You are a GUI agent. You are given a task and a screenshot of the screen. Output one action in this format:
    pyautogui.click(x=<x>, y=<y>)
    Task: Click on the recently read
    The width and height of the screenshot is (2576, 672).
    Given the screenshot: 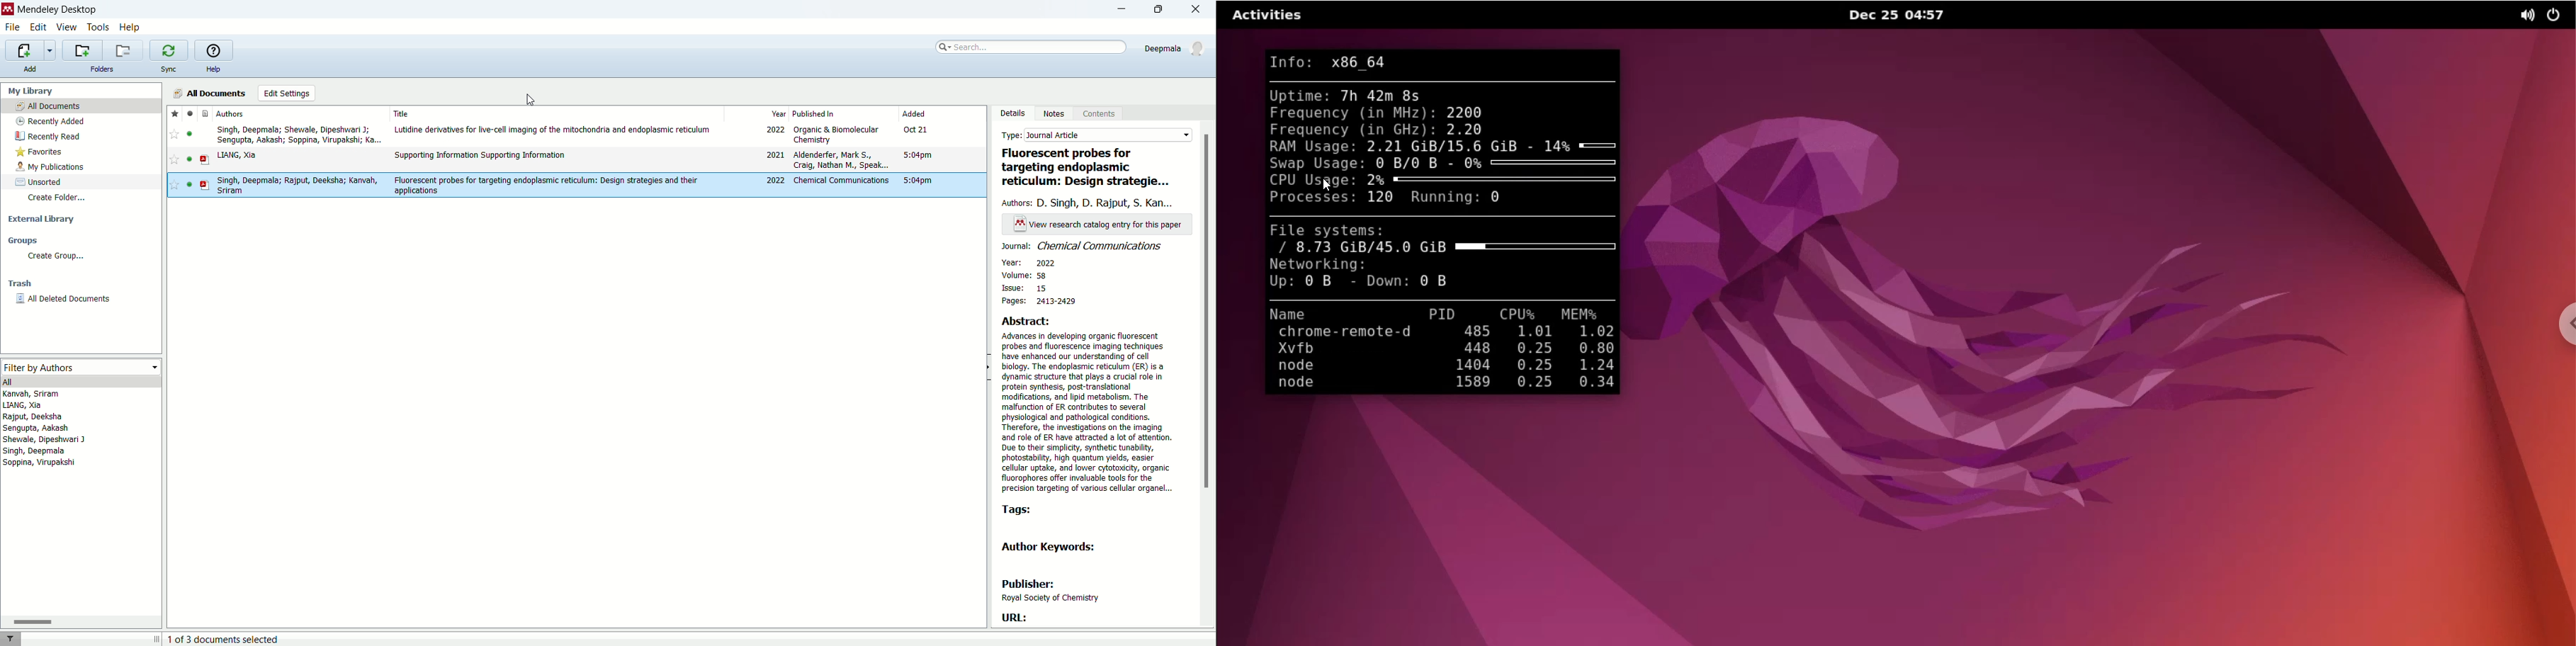 What is the action you would take?
    pyautogui.click(x=48, y=136)
    